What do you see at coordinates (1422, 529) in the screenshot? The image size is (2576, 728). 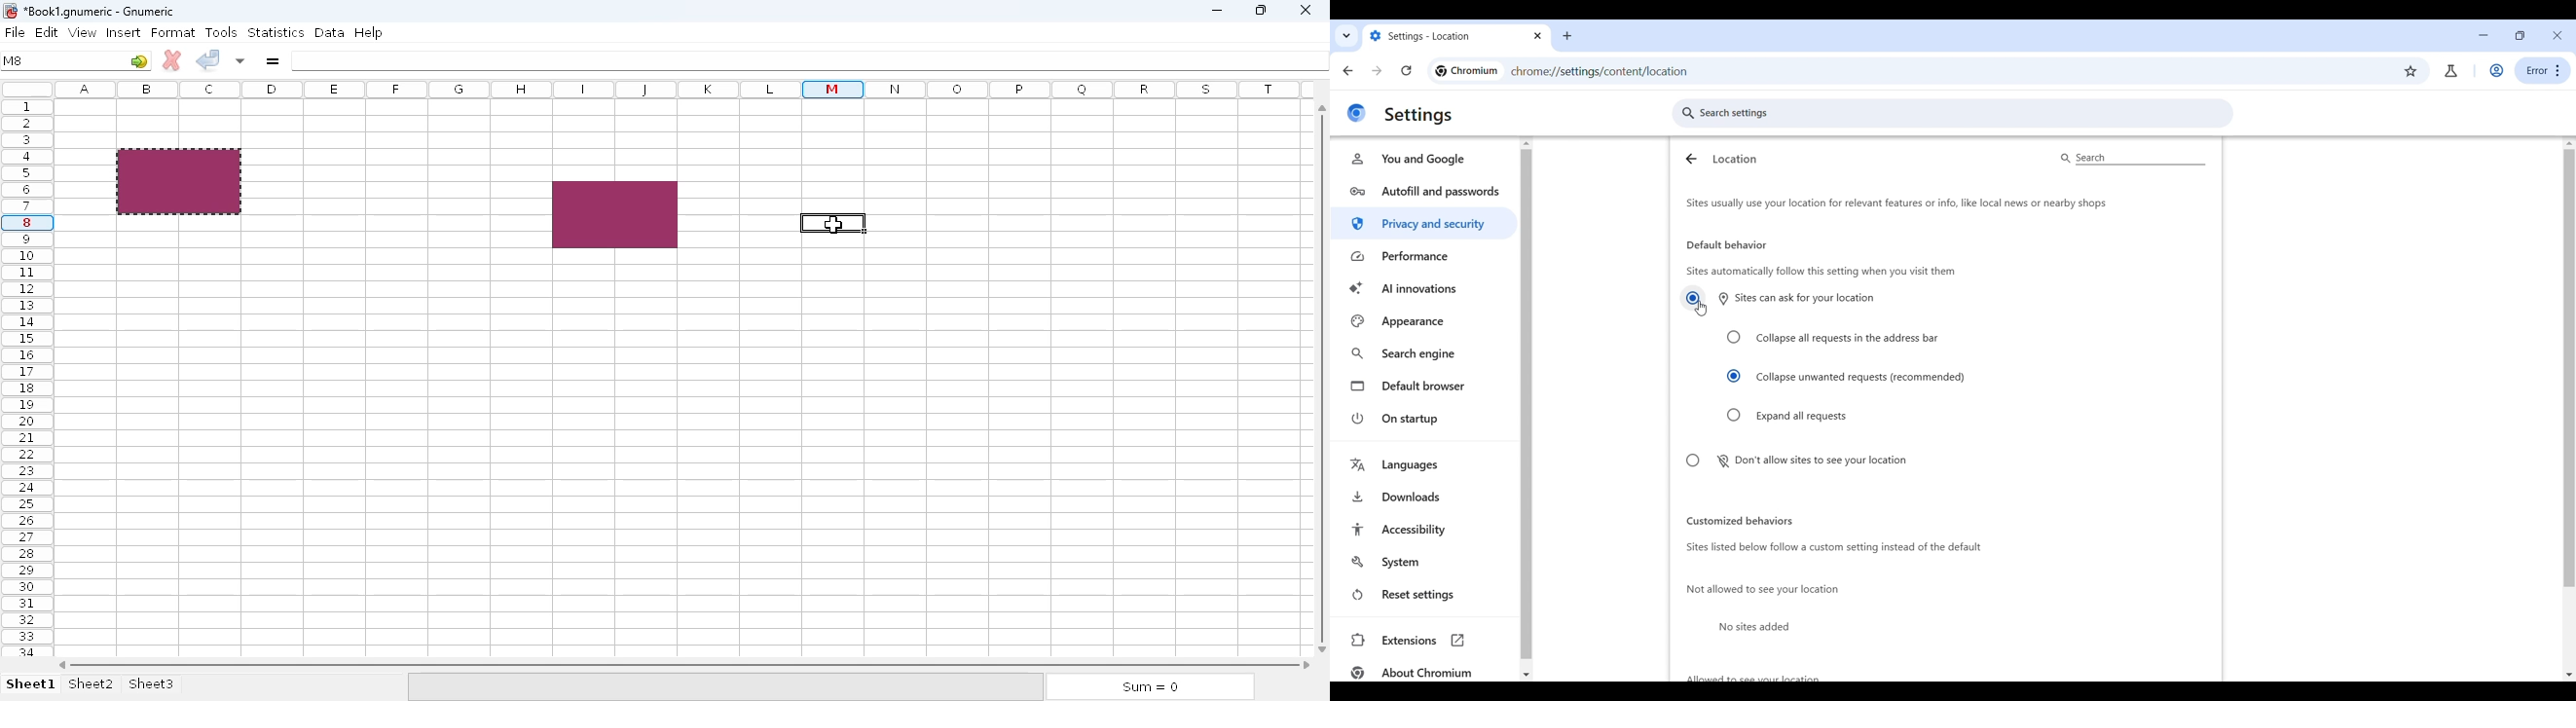 I see `Accessibility` at bounding box center [1422, 529].